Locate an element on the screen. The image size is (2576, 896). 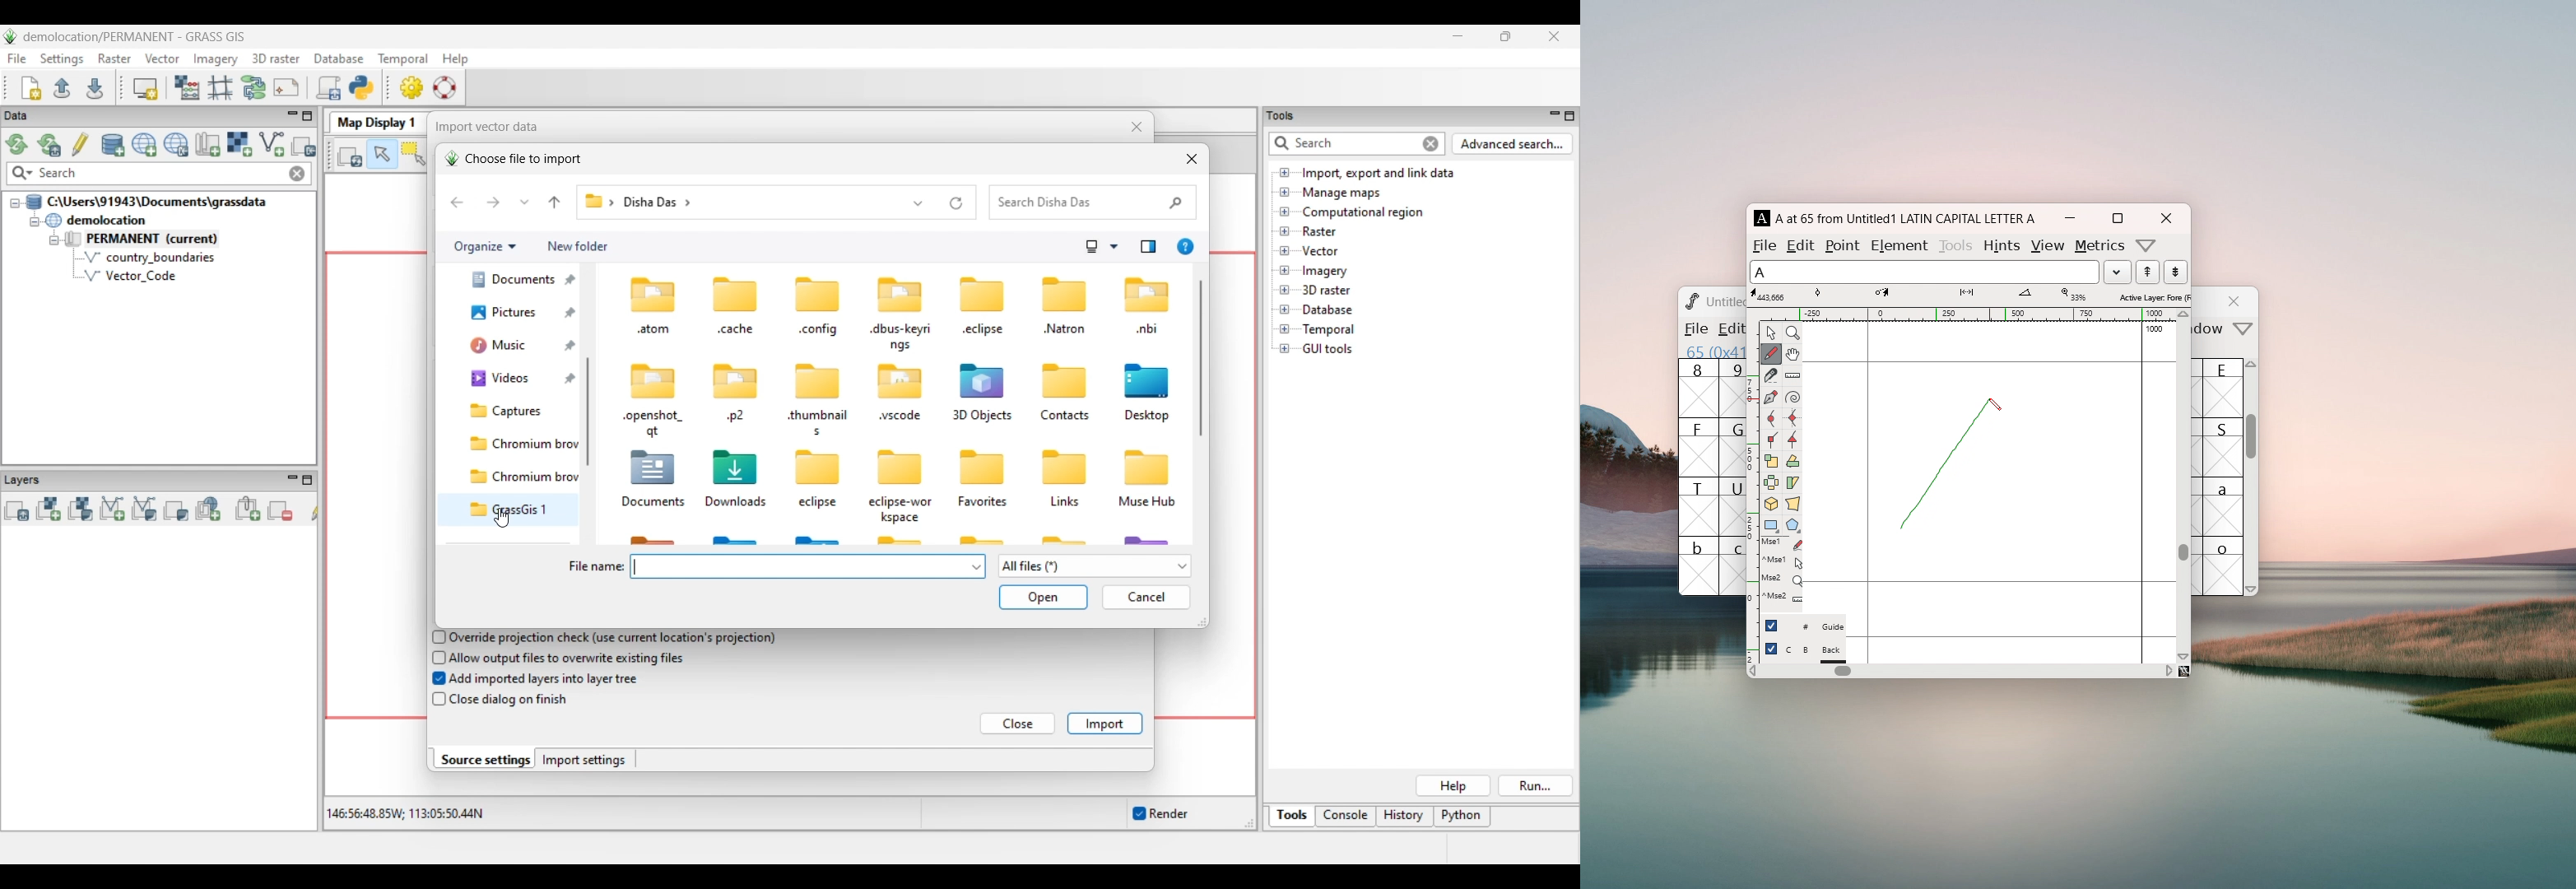
coordinates of cursor destination is located at coordinates (1881, 295).